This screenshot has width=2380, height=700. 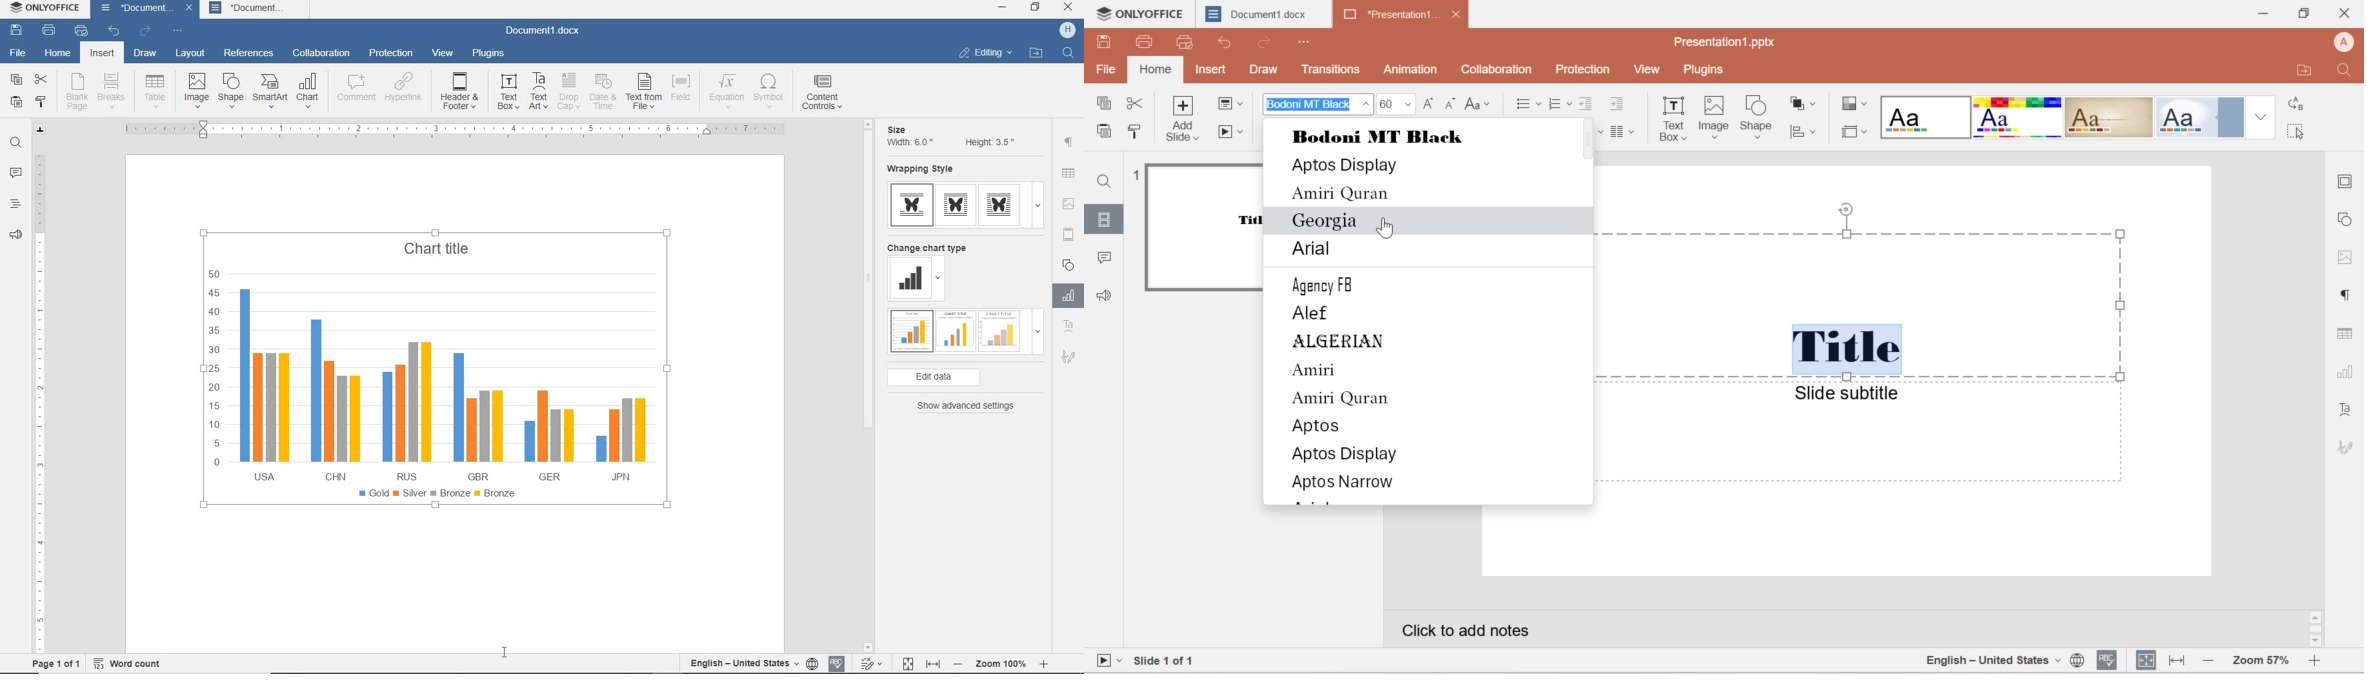 I want to click on indent, so click(x=1621, y=105).